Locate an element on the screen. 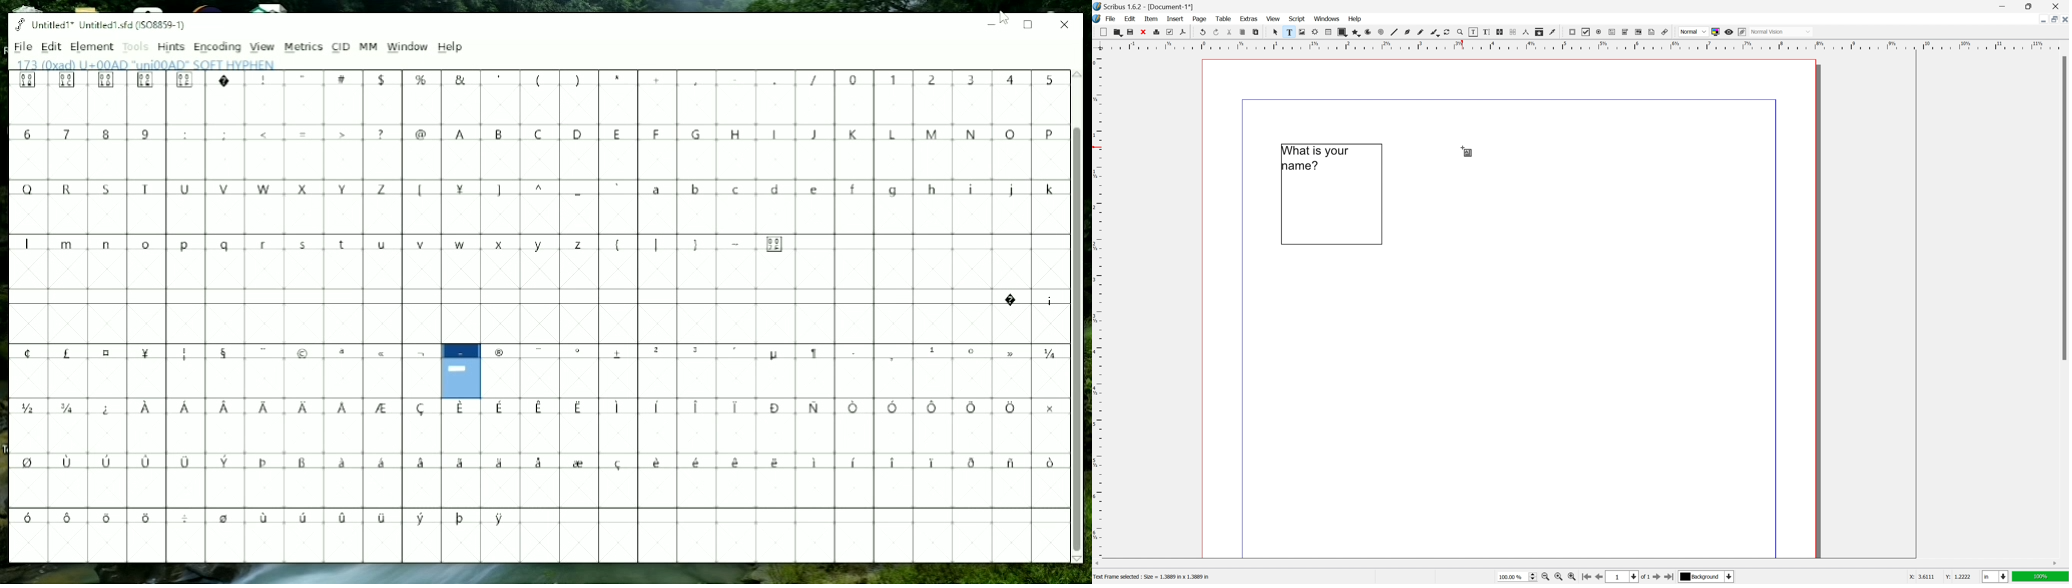 The width and height of the screenshot is (2072, 588). Symbols is located at coordinates (1027, 300).